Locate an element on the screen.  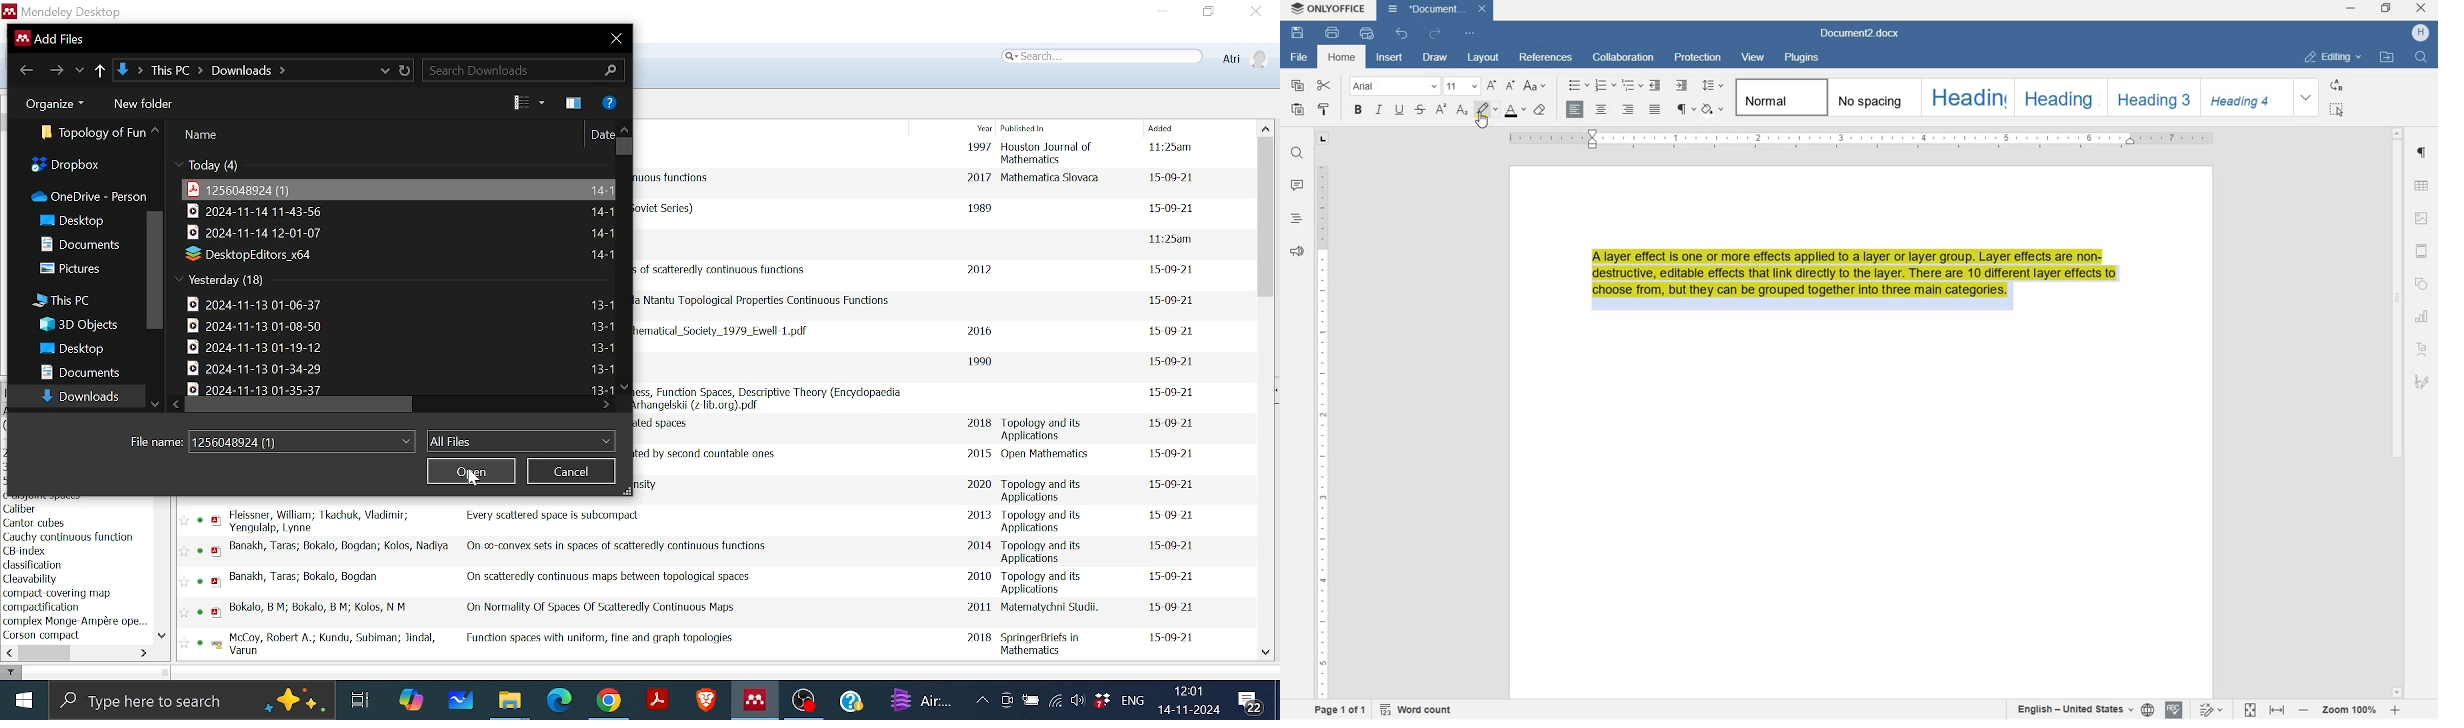
File is located at coordinates (602, 369).